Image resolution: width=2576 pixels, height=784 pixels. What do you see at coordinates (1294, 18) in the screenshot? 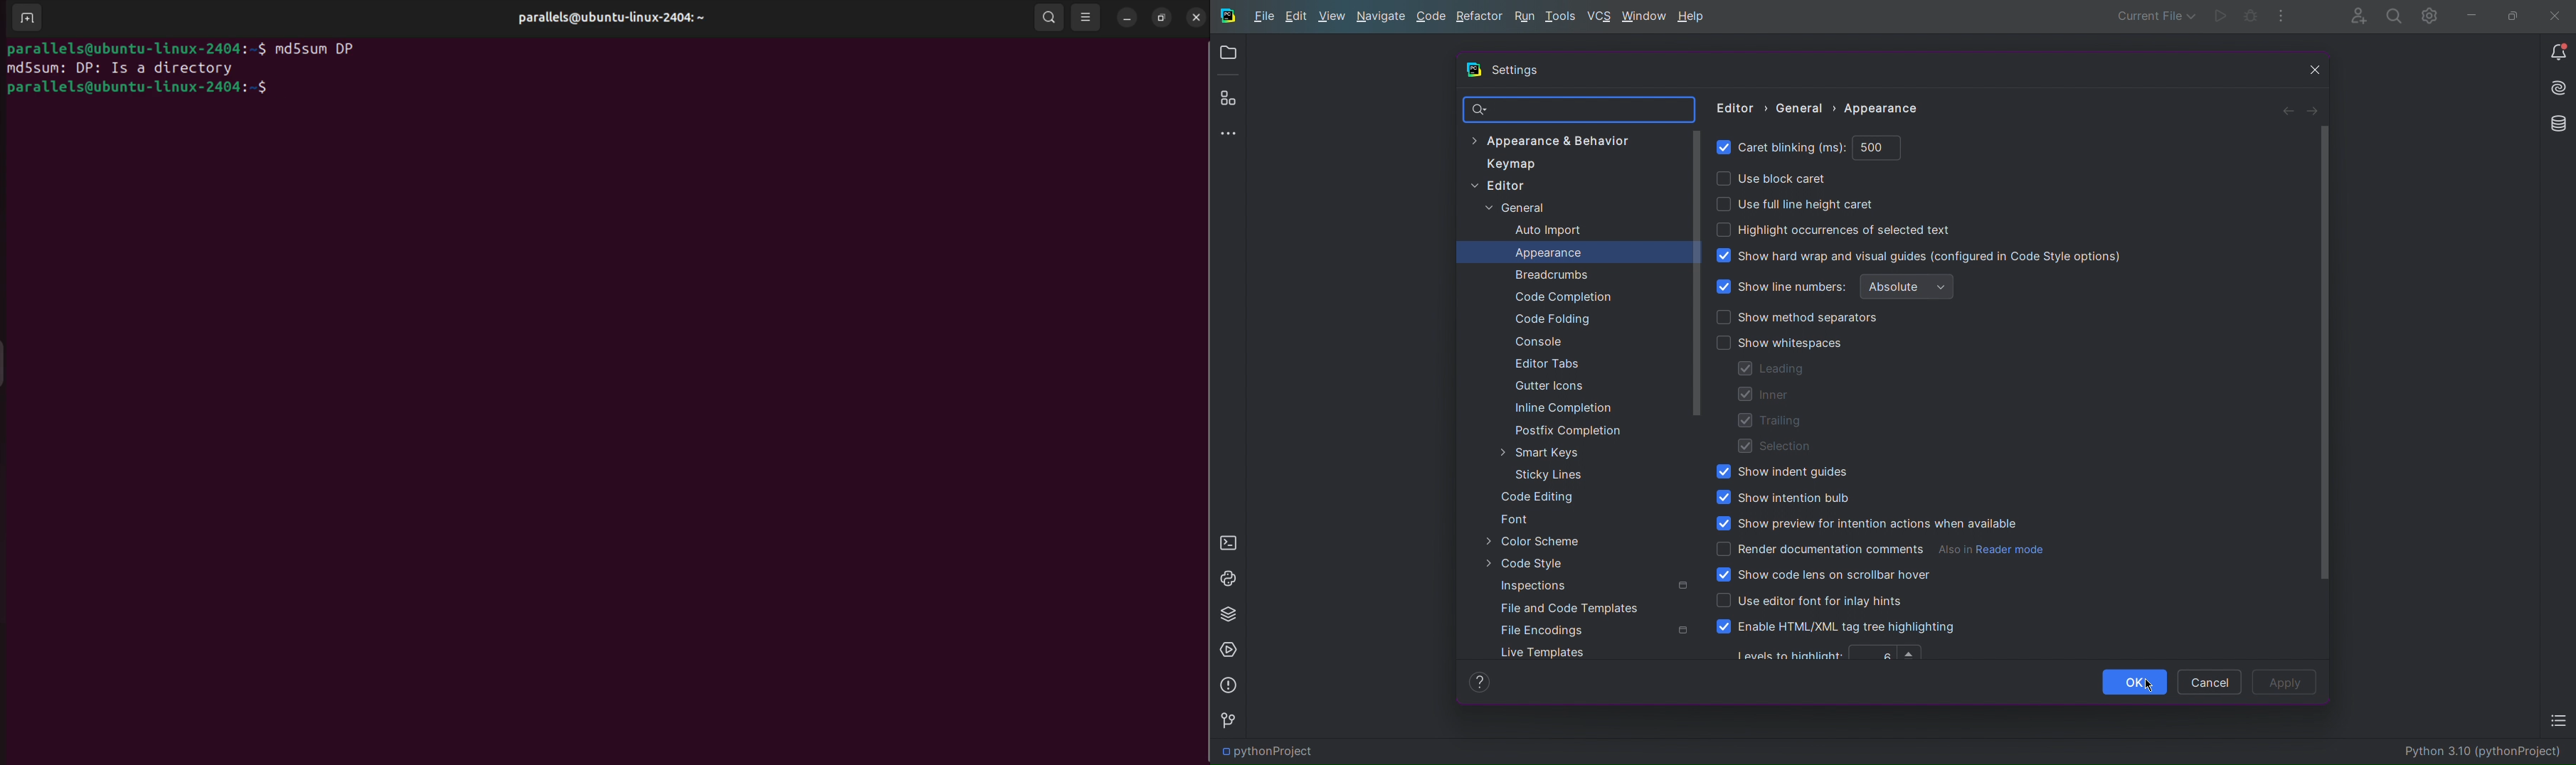
I see `Edit` at bounding box center [1294, 18].